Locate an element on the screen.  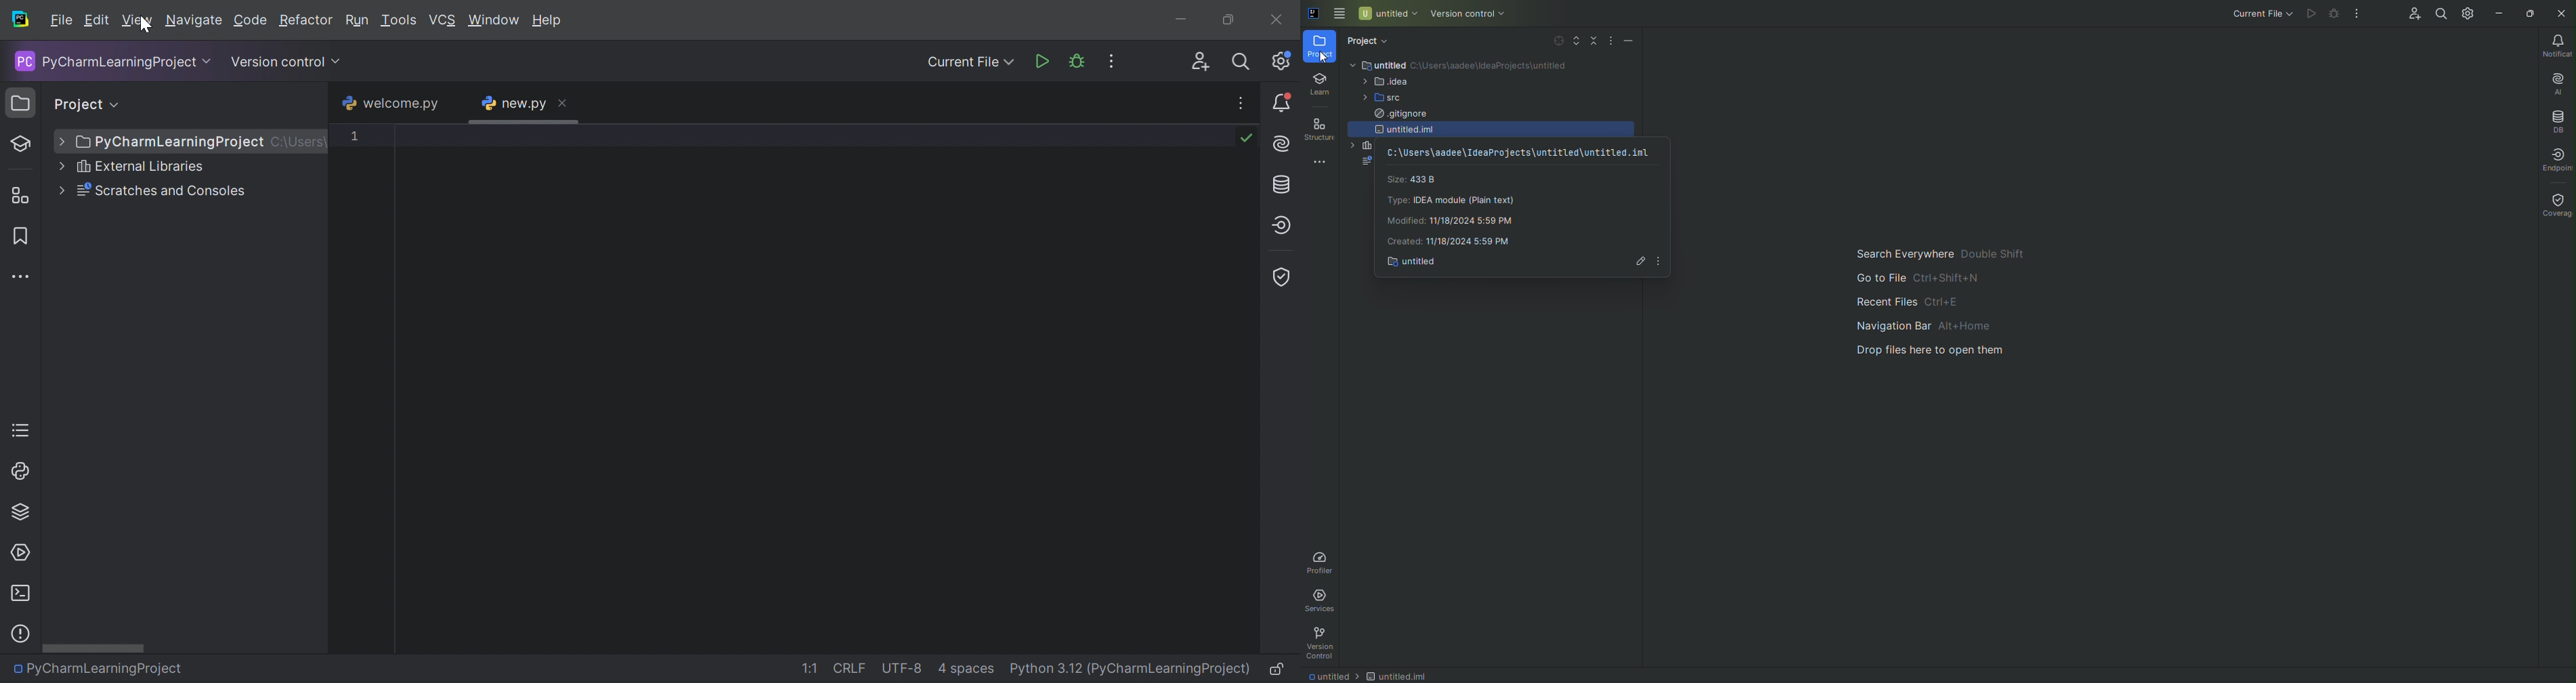
Restore is located at coordinates (2530, 13).